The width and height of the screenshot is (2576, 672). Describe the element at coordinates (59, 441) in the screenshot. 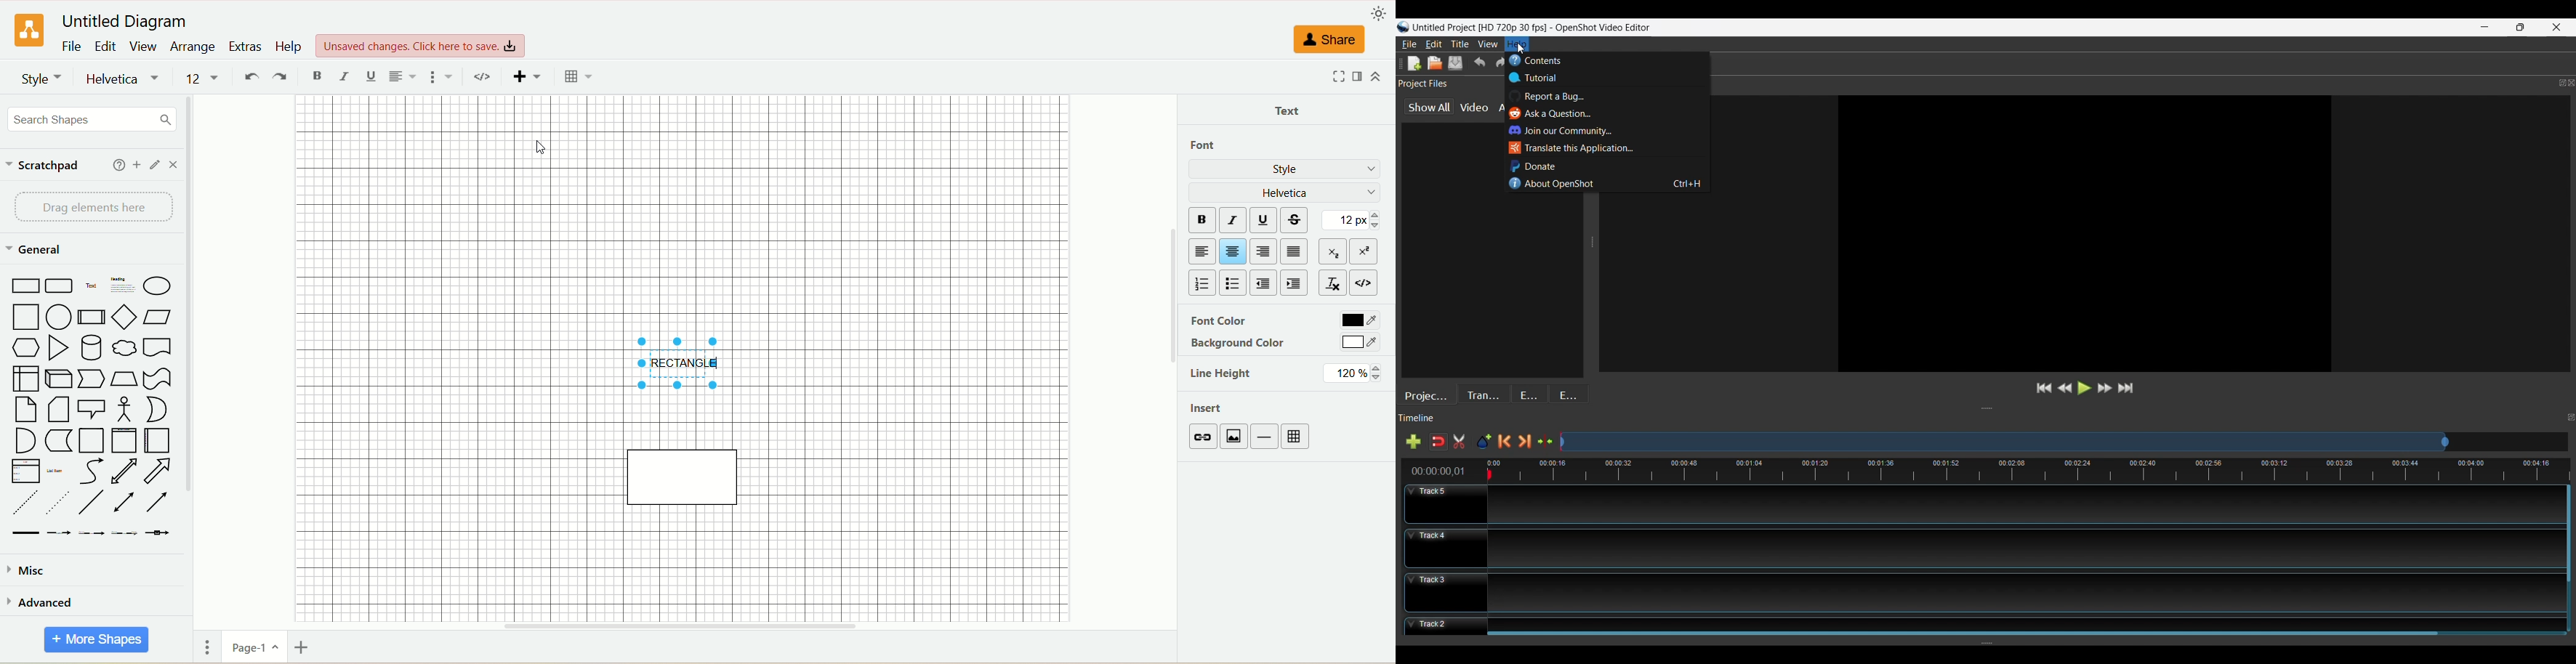

I see `storage` at that location.